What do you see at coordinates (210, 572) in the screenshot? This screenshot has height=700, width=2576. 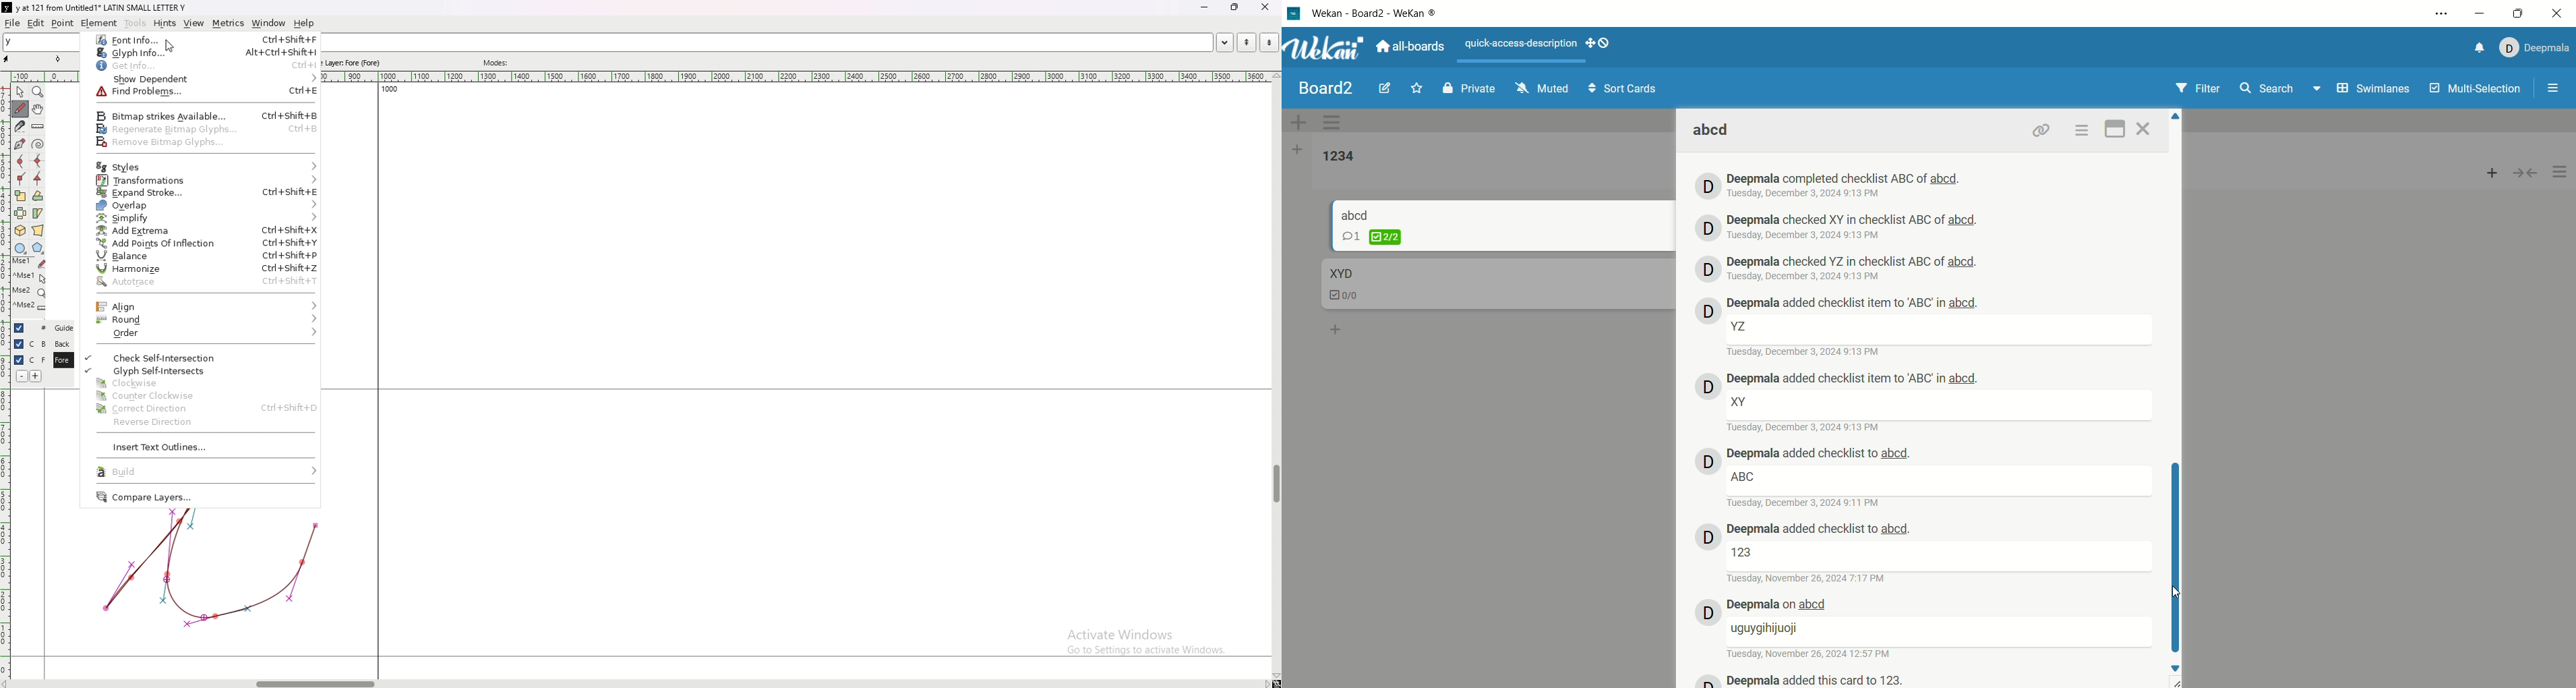 I see `graph` at bounding box center [210, 572].